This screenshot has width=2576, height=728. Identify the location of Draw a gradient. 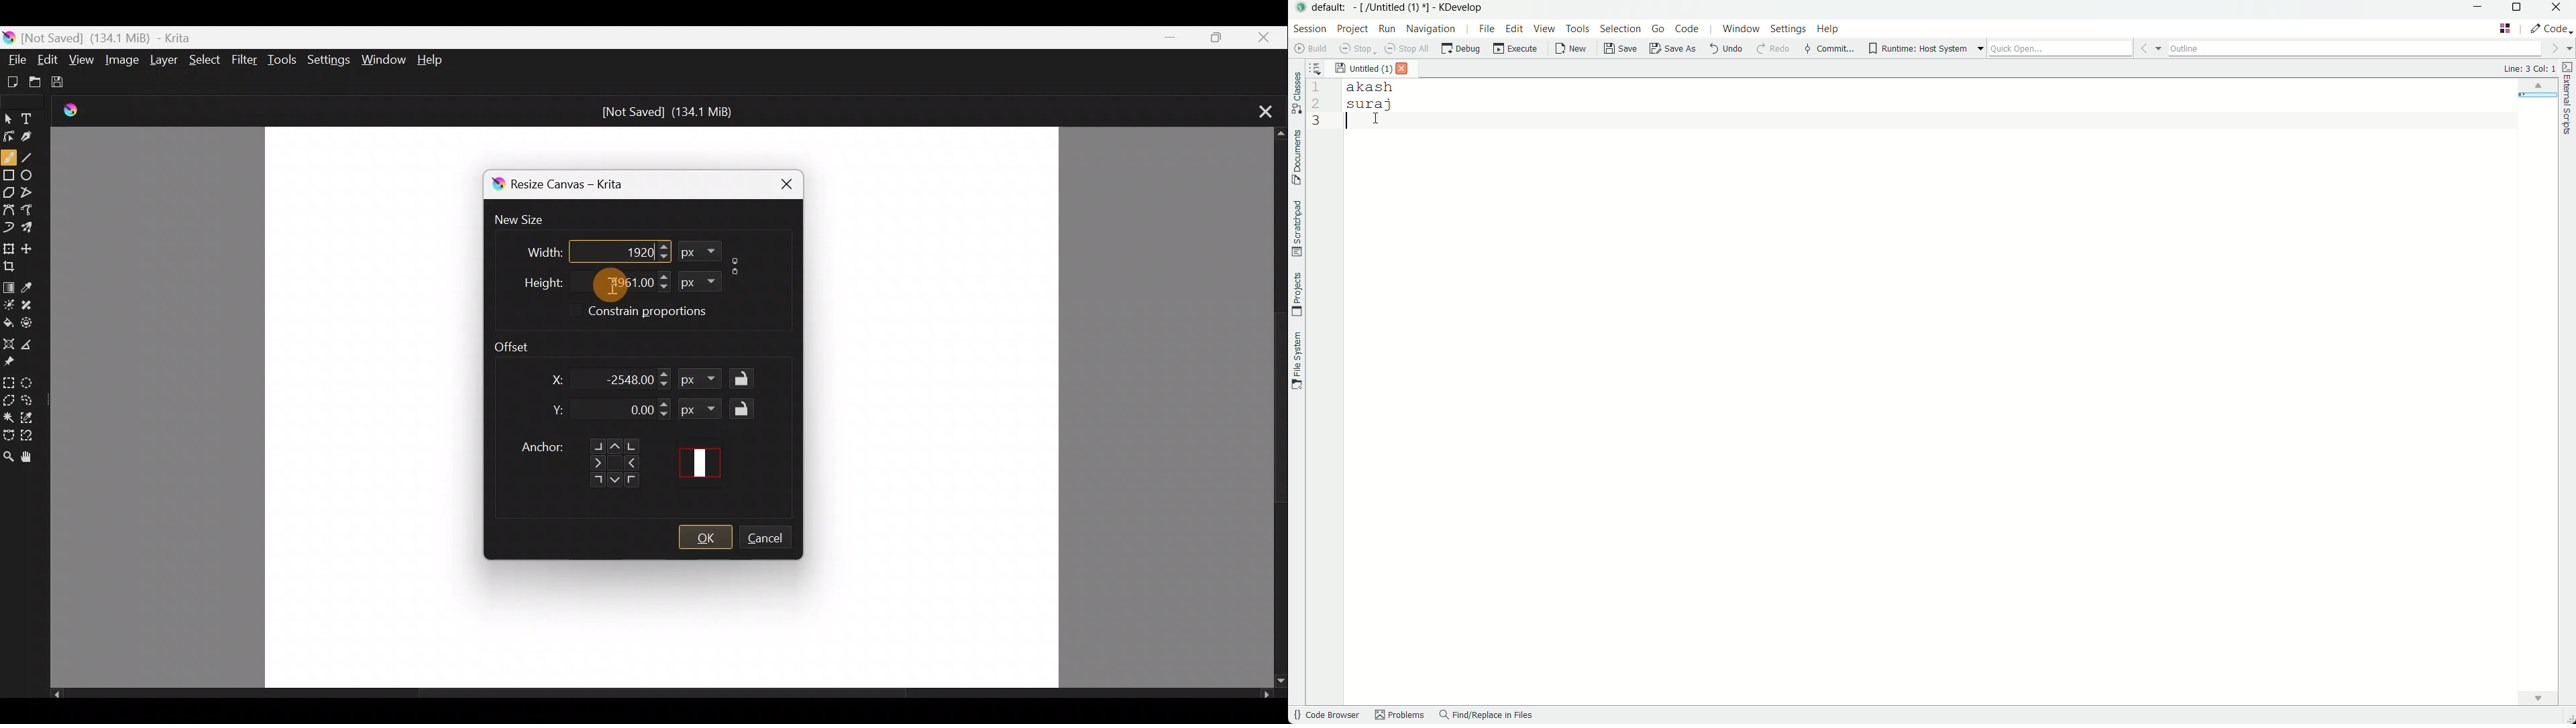
(9, 284).